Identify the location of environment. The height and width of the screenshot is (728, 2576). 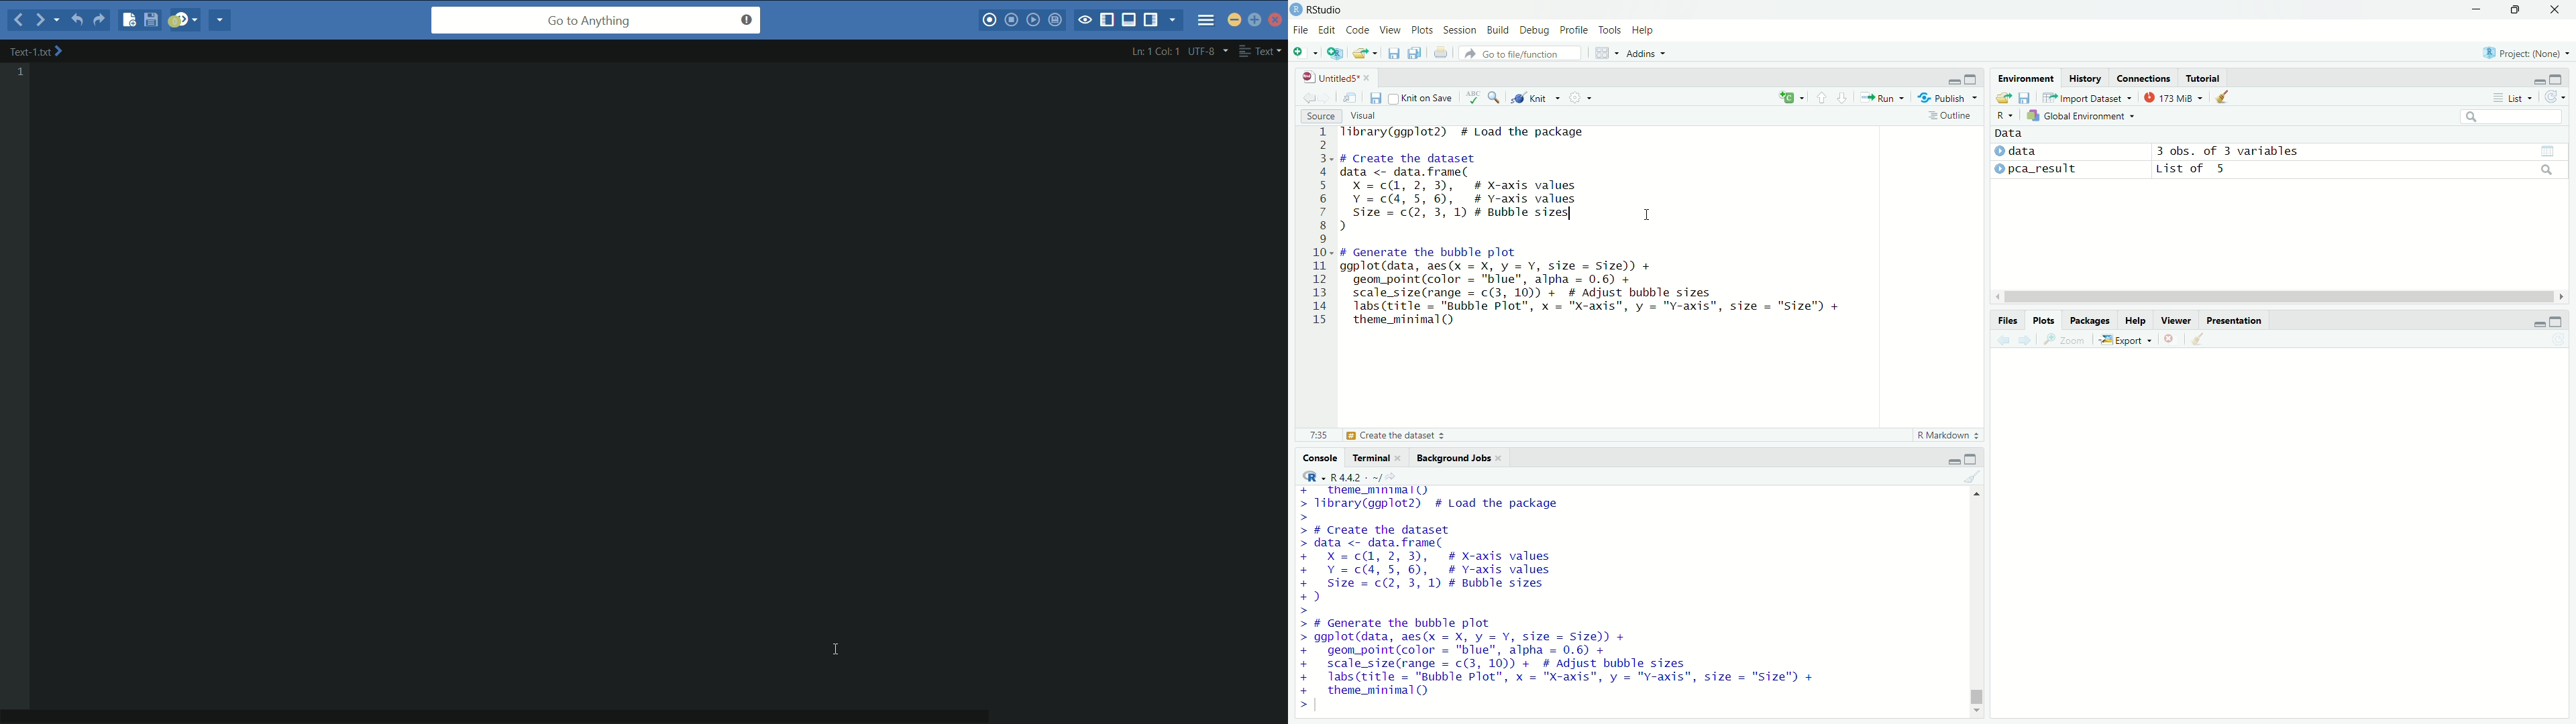
(2027, 78).